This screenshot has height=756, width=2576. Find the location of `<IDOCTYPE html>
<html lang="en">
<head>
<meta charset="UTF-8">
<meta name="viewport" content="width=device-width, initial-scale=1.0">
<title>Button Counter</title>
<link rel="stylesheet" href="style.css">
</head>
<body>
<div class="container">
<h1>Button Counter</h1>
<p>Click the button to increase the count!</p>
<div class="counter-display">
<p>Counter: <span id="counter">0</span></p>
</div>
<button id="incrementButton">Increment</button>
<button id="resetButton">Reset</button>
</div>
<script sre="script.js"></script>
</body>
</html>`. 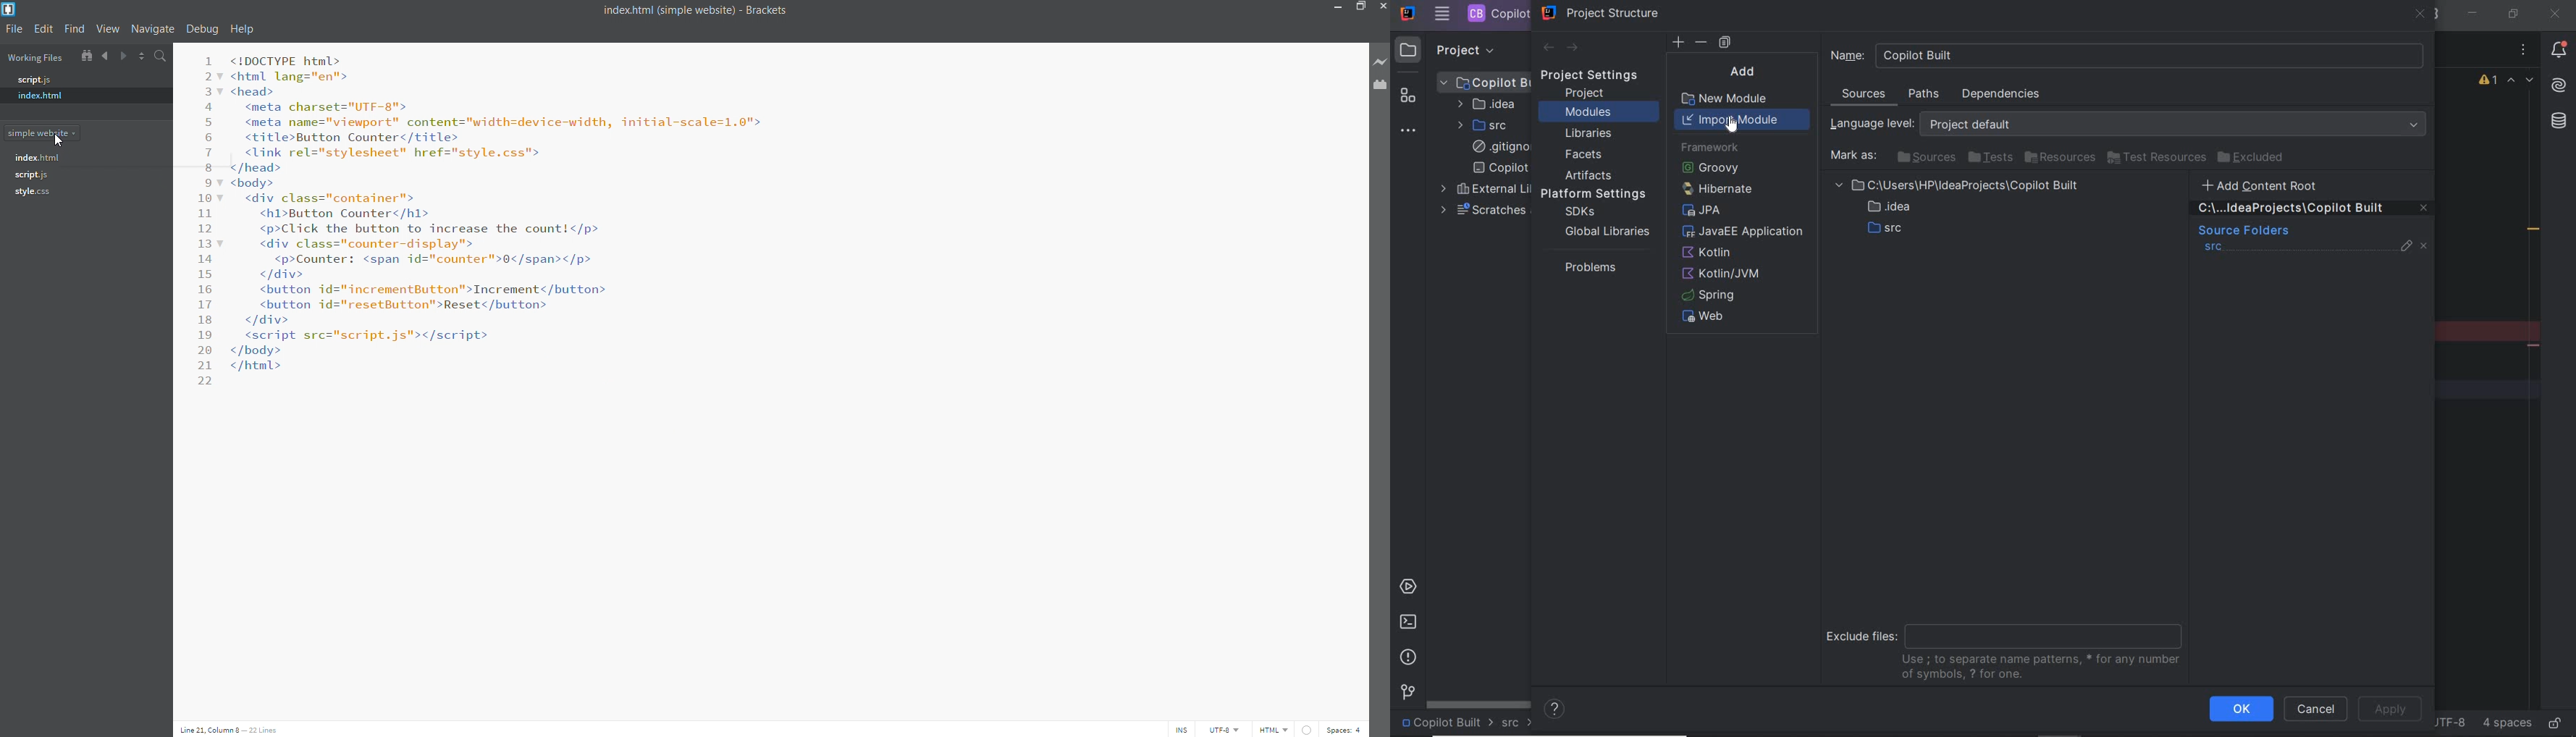

<IDOCTYPE html>
<html lang="en">
<head>
<meta charset="UTF-8">
<meta name="viewport" content="width=device-width, initial-scale=1.0">
<title>Button Counter</title>
<link rel="stylesheet" href="style.css">
</head>
<body>
<div class="container">
<h1>Button Counter</h1>
<p>Click the button to increase the count!</p>
<div class="counter-display">
<p>Counter: <span id="counter">0</span></p>
</div>
<button id="incrementButton">Increment</button>
<button id="resetButton">Reset</button>
</div>
<script sre="script.js"></script>
</body>
</html> is located at coordinates (785, 371).